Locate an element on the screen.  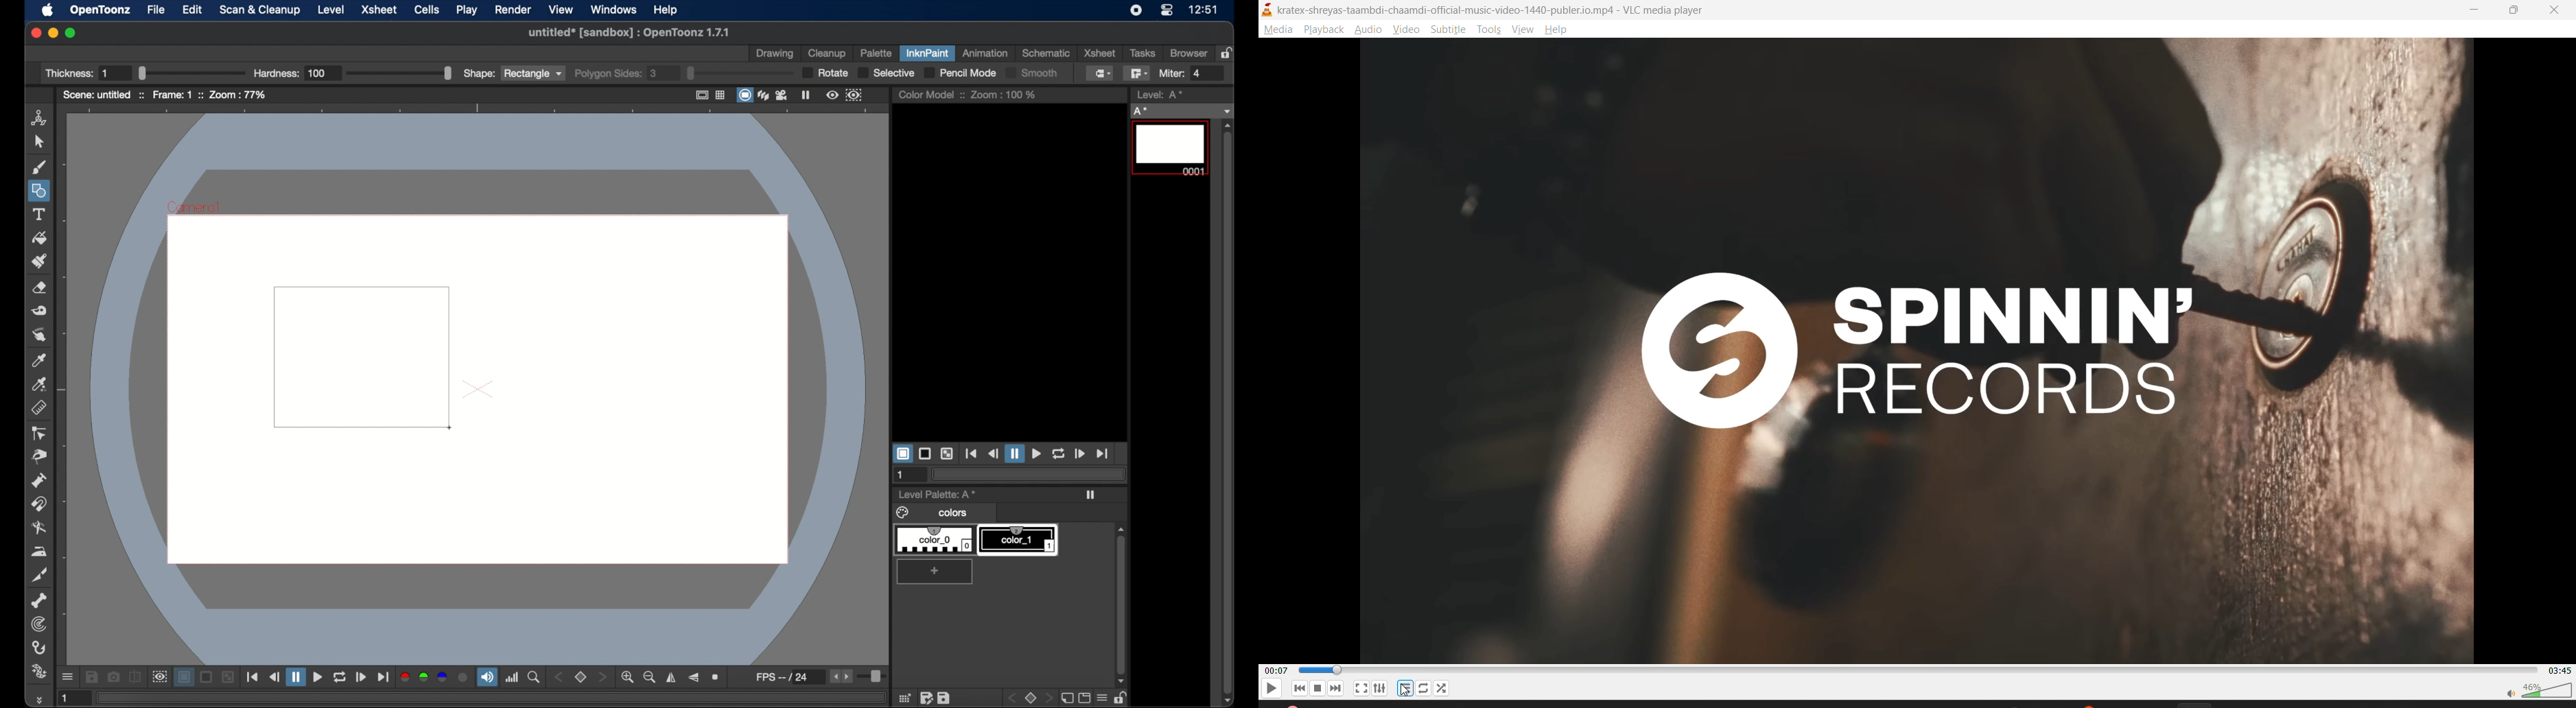
unlock is located at coordinates (1121, 698).